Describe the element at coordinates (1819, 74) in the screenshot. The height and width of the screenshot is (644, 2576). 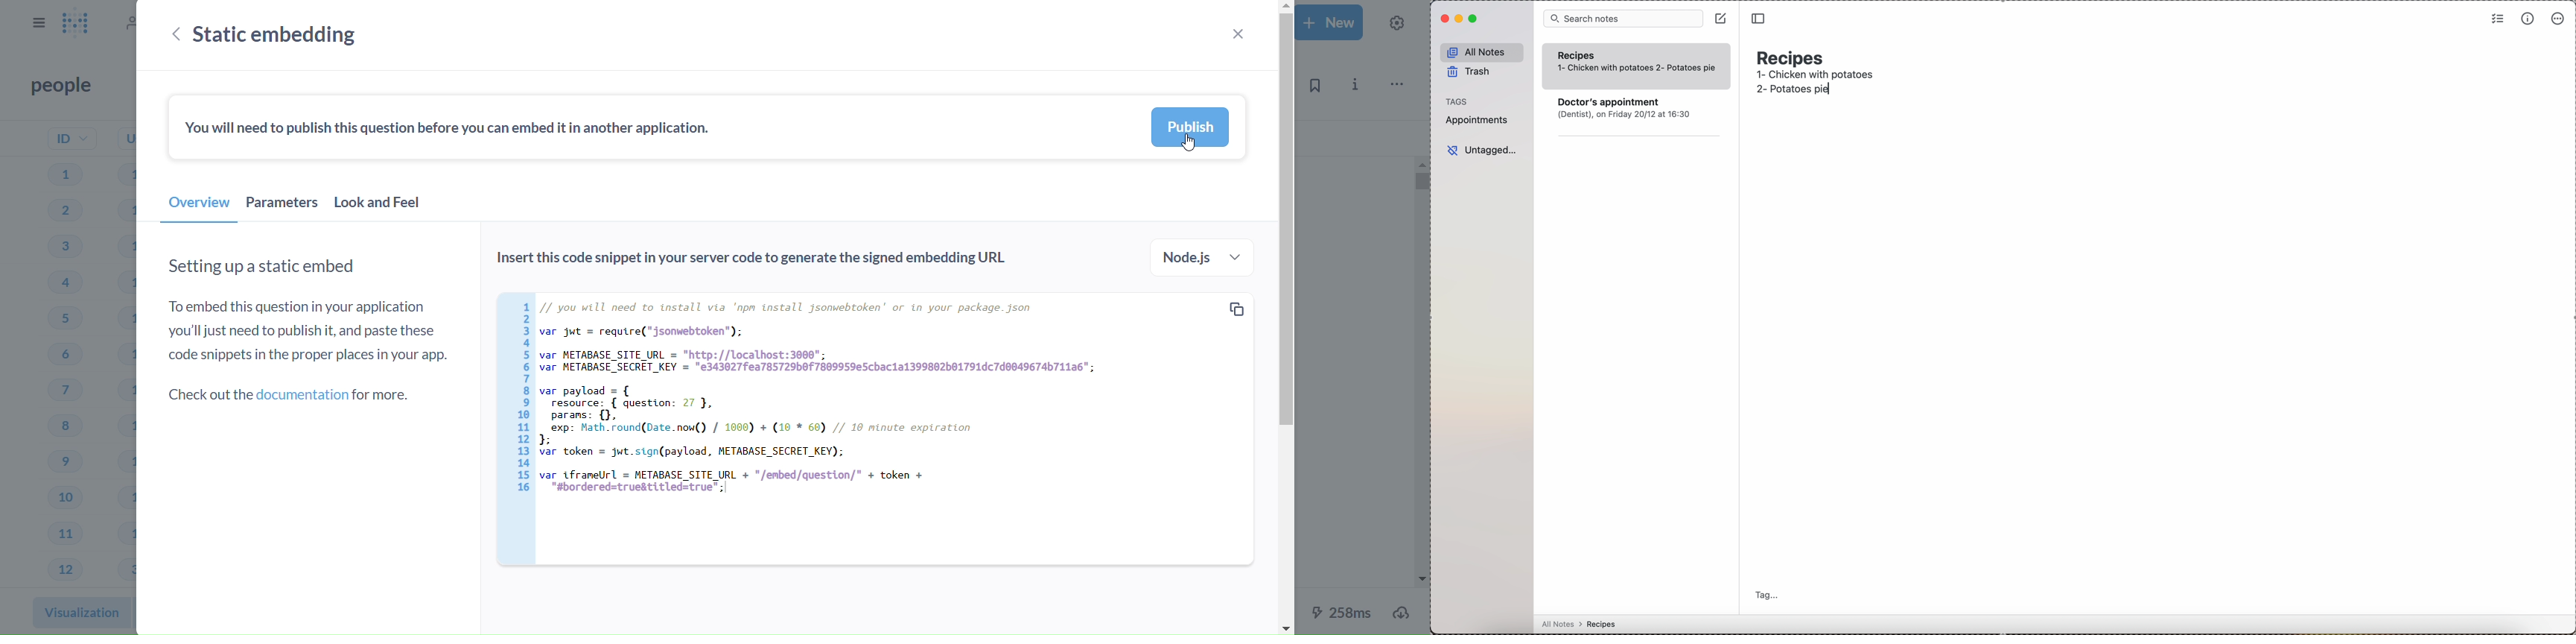
I see `1- Chicken with potatoes` at that location.